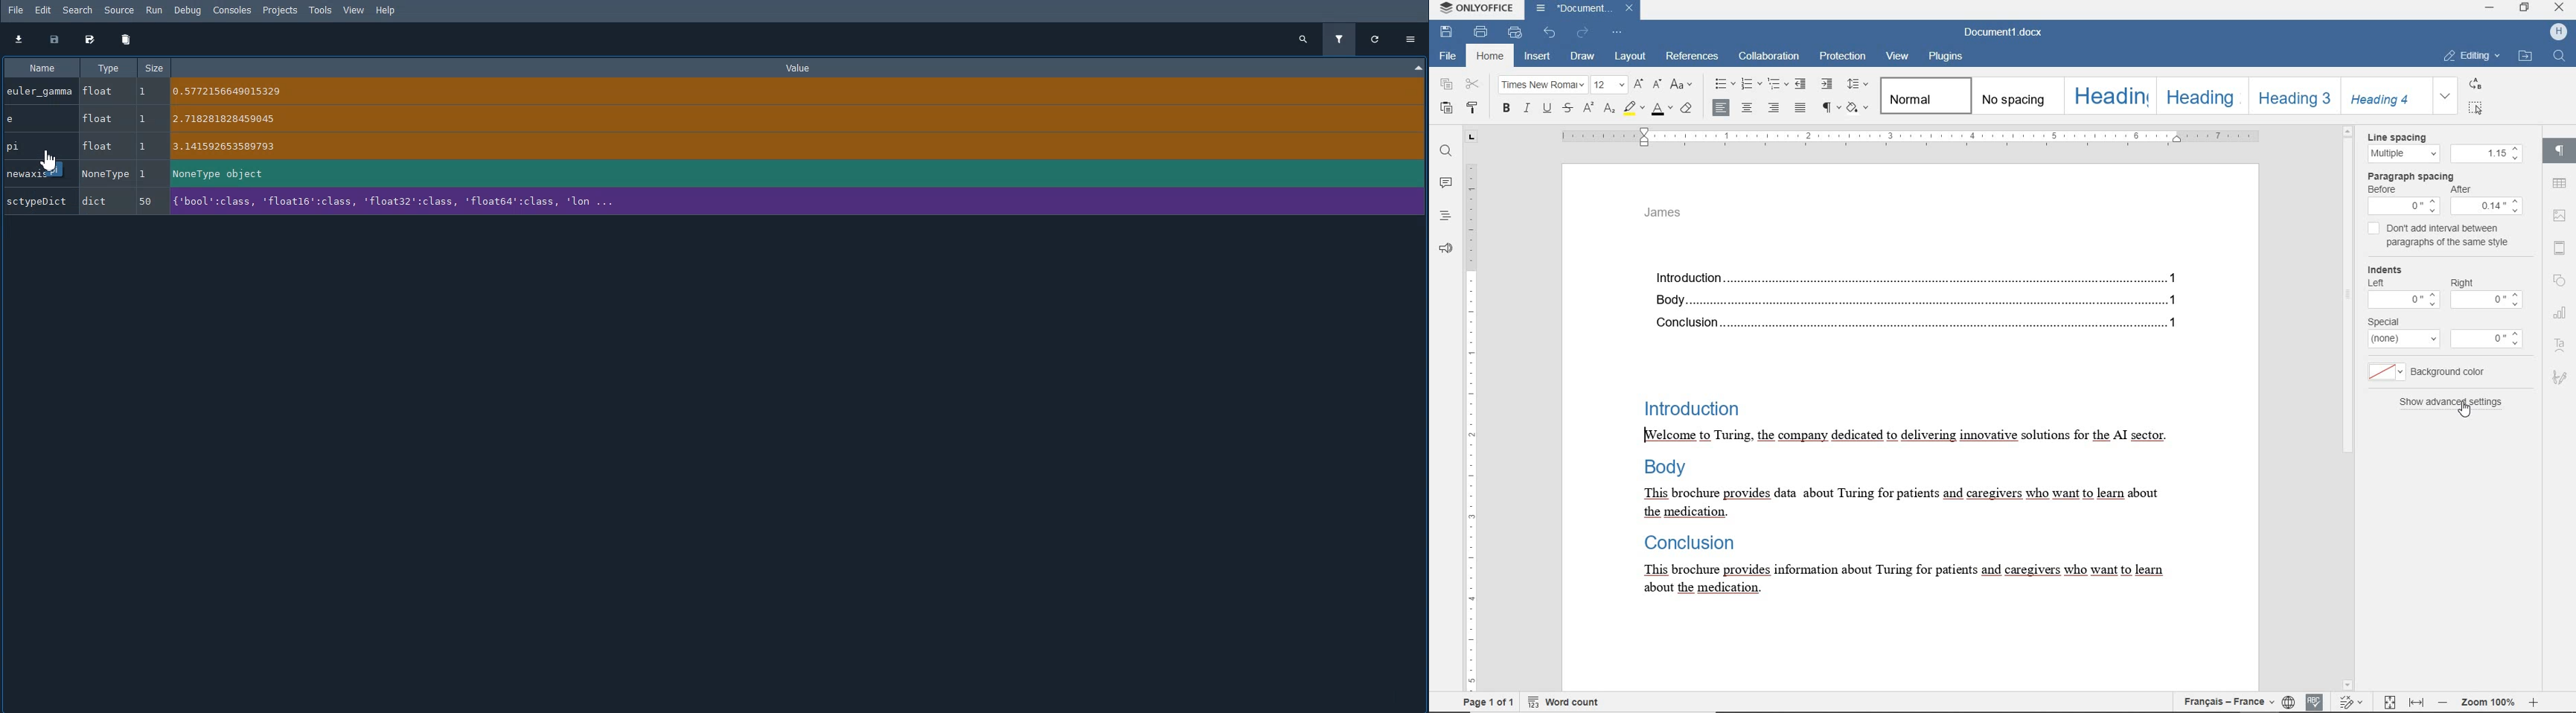  Describe the element at coordinates (1570, 109) in the screenshot. I see `strikethrough` at that location.